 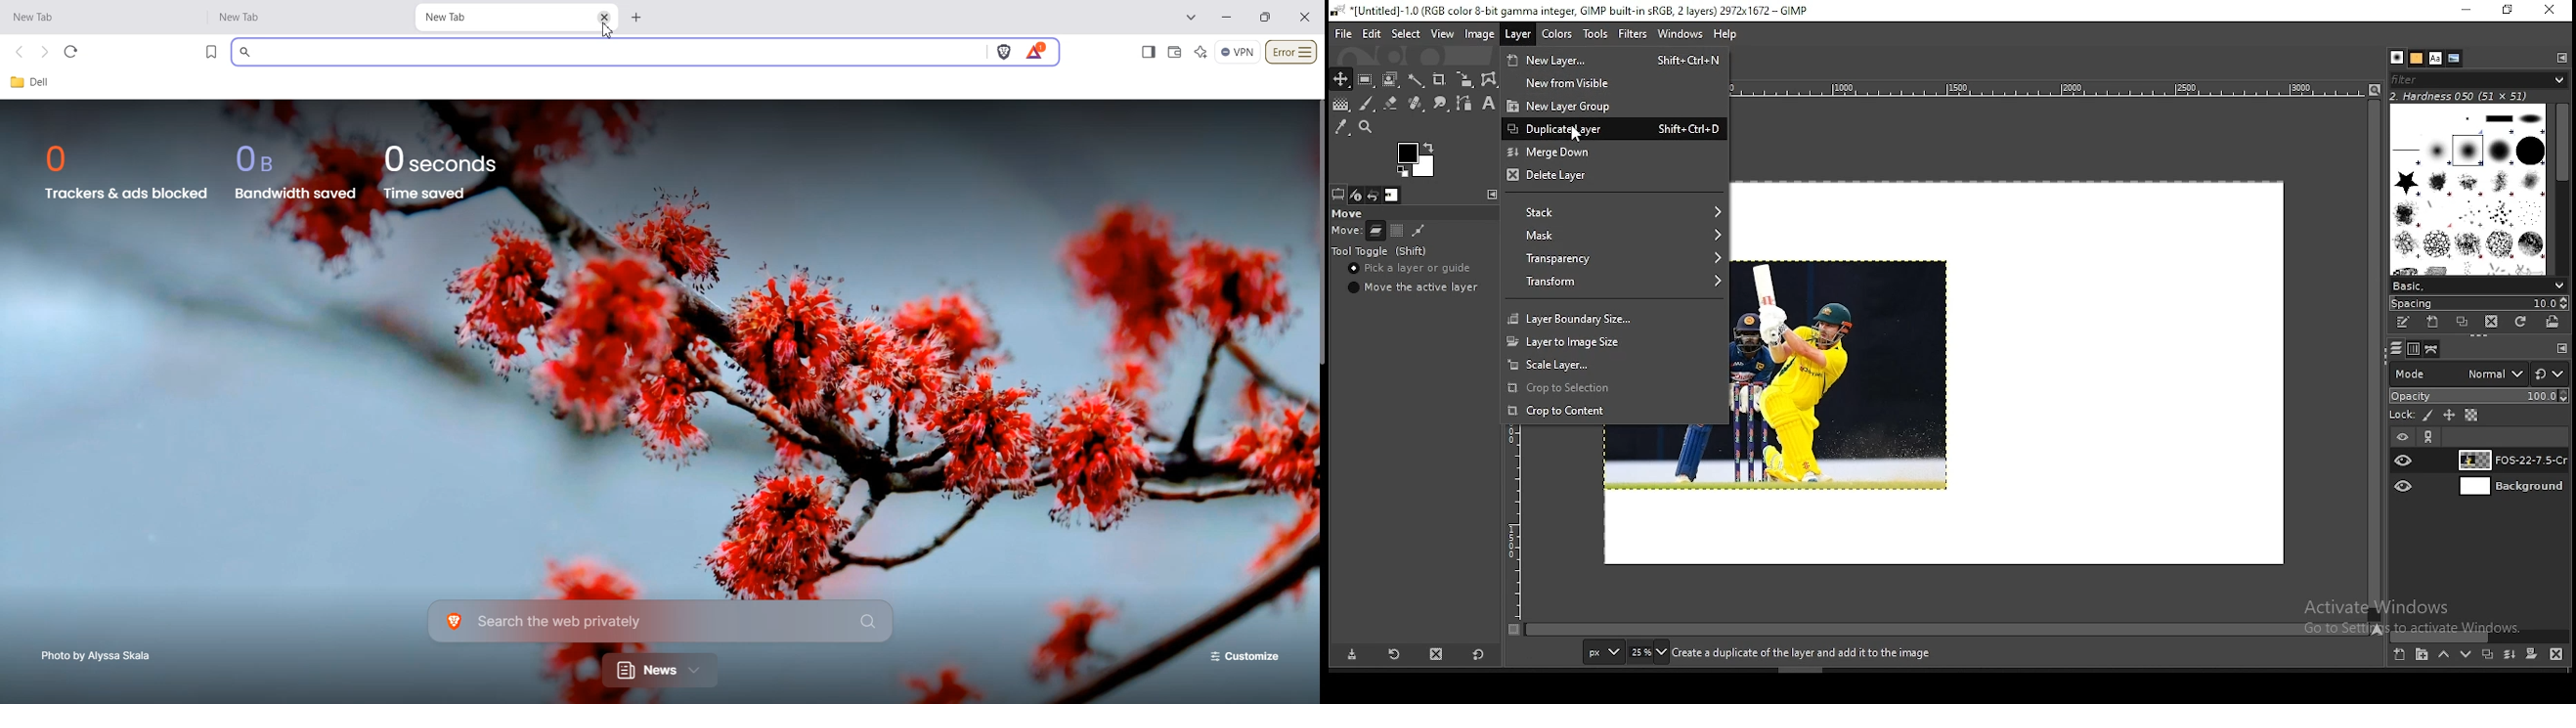 I want to click on Dell File, so click(x=35, y=83).